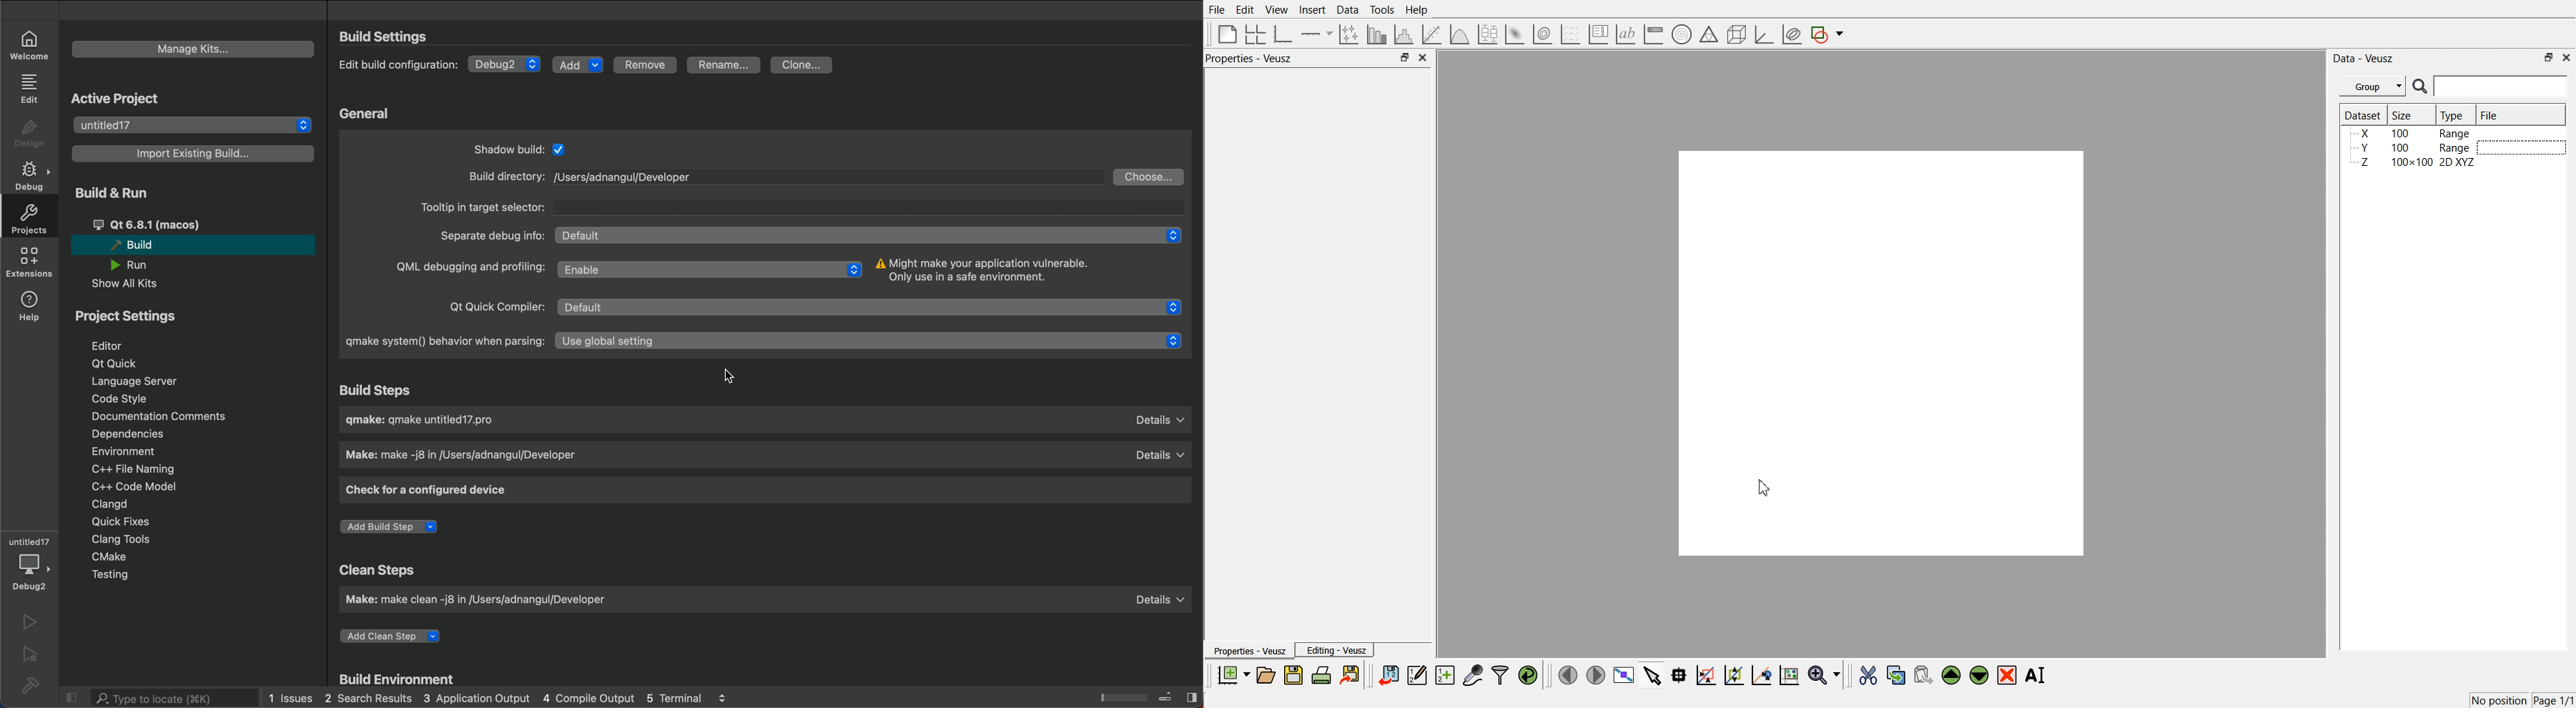 The width and height of the screenshot is (2576, 728). I want to click on rename, so click(726, 66).